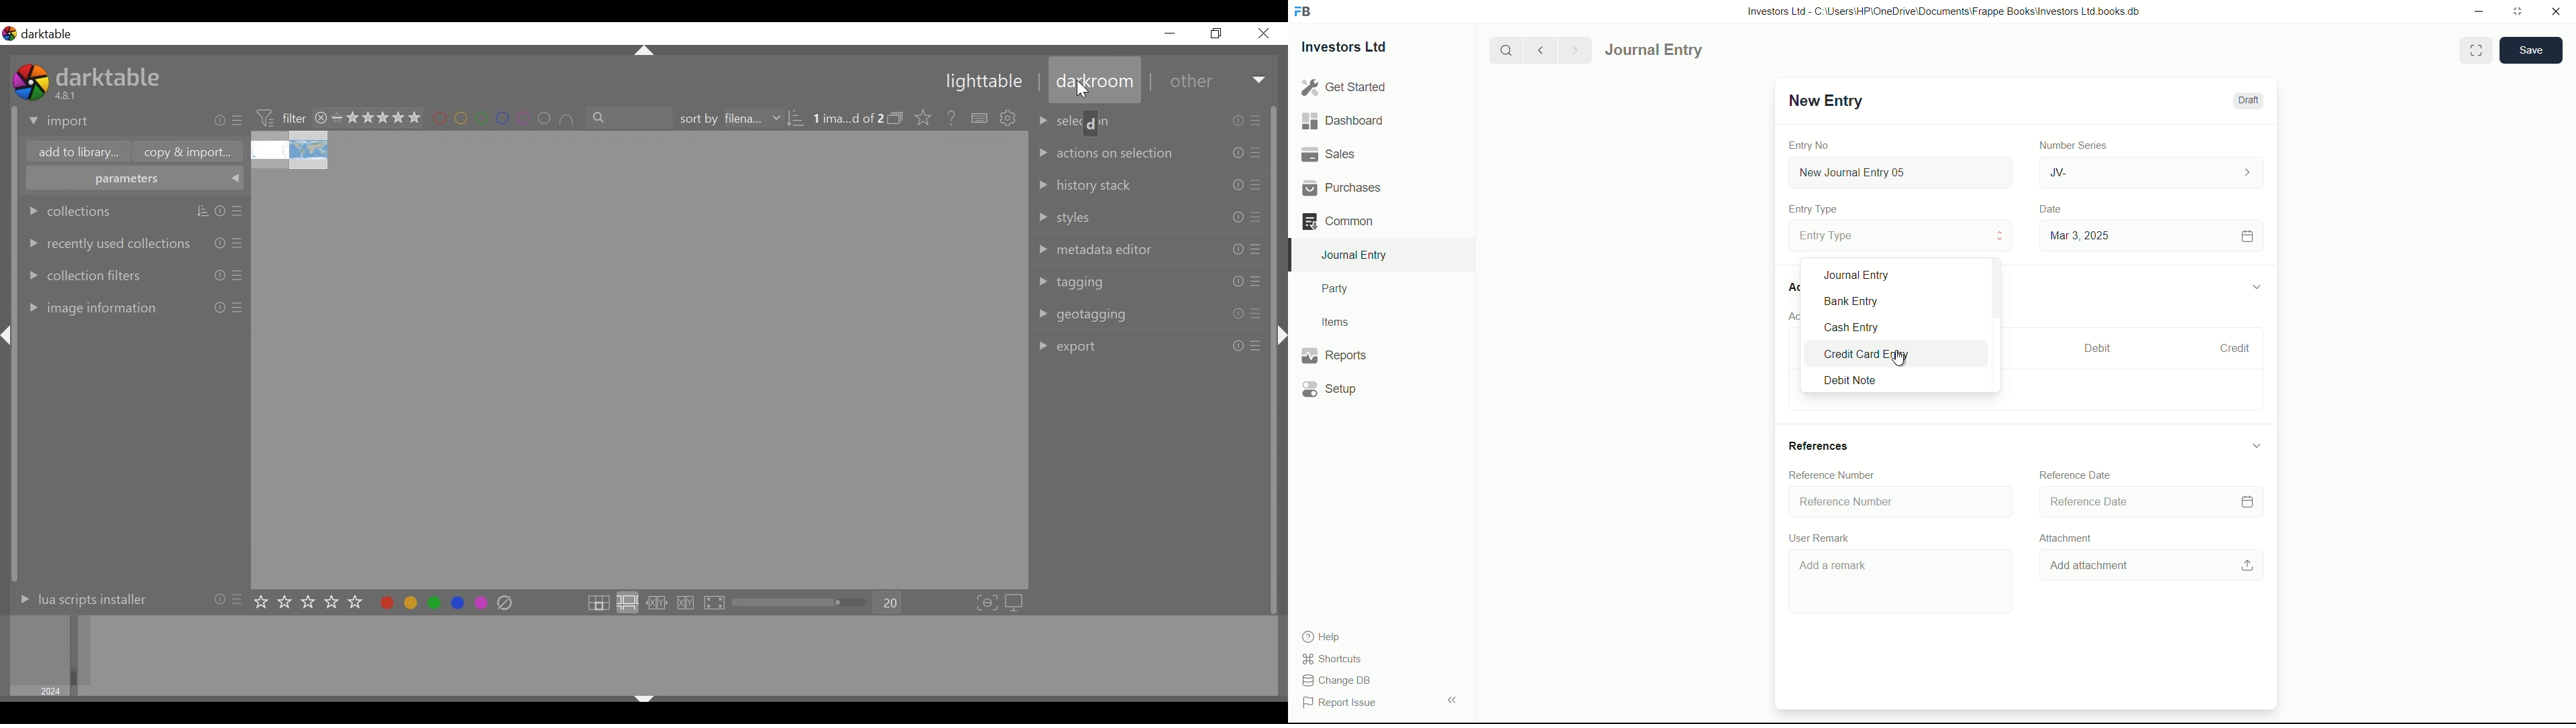 This screenshot has height=728, width=2576. I want to click on Investors Ltd, so click(1356, 49).